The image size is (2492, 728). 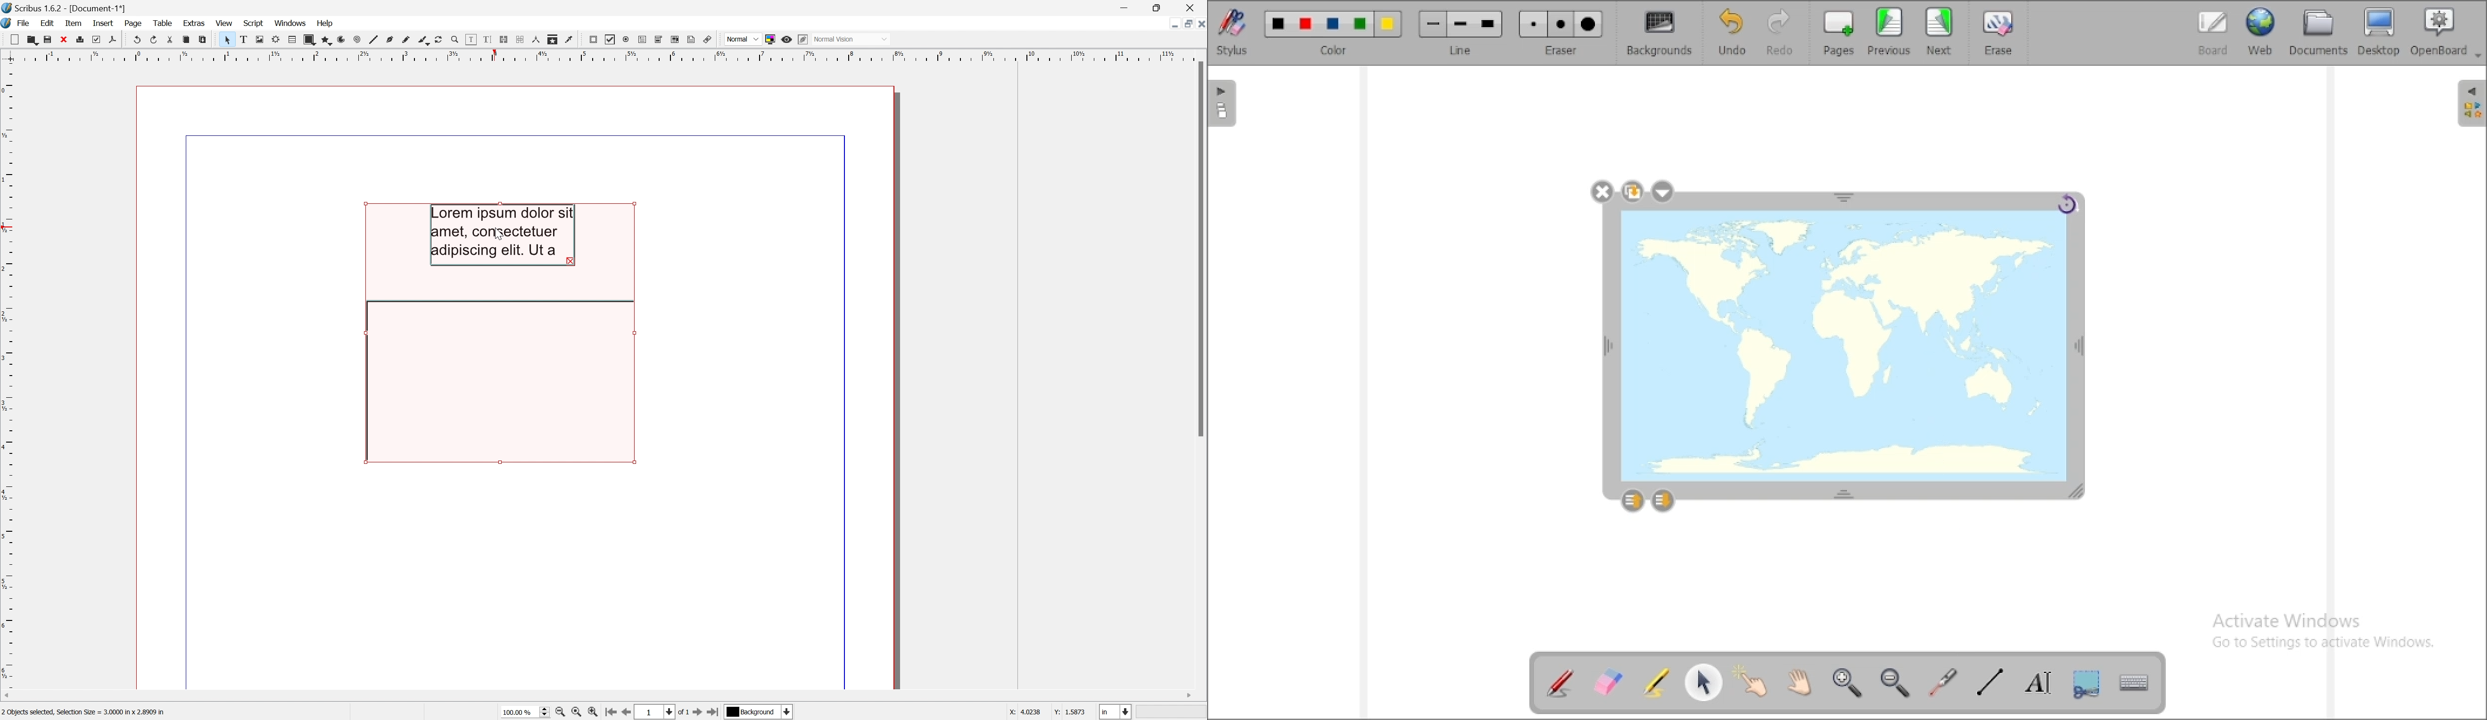 What do you see at coordinates (310, 38) in the screenshot?
I see `Shape` at bounding box center [310, 38].